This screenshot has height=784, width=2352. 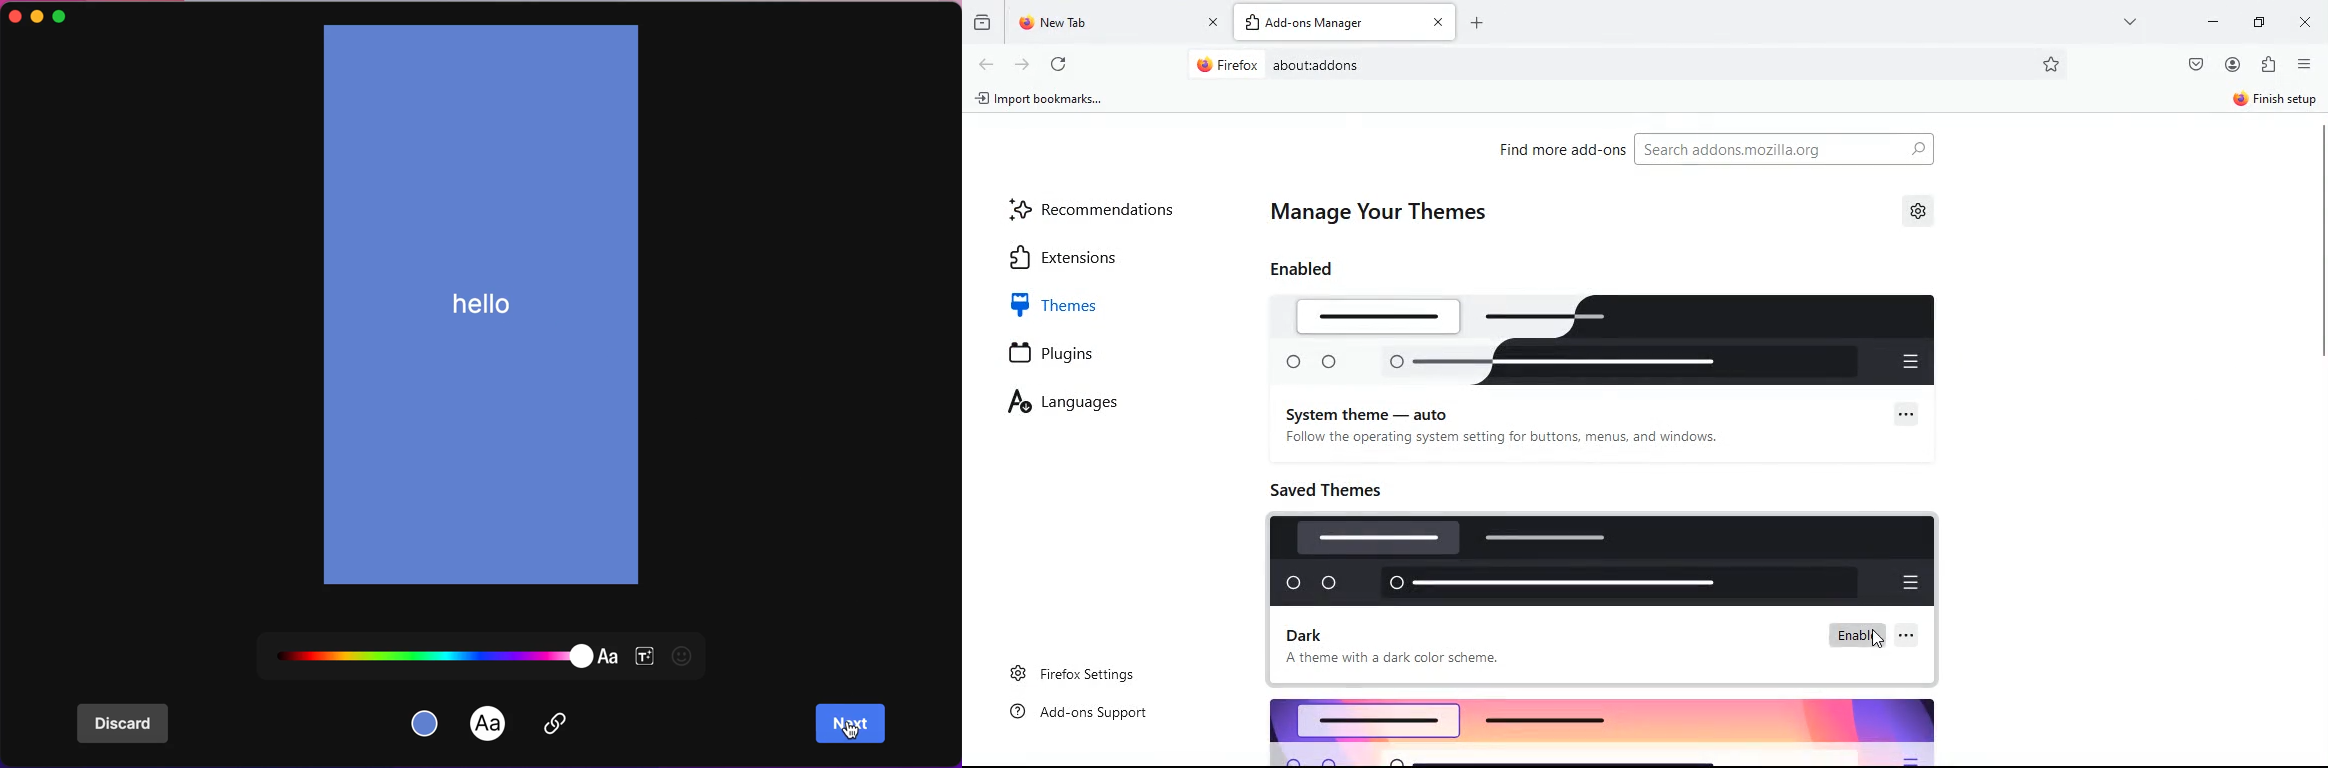 I want to click on themes, so click(x=1096, y=302).